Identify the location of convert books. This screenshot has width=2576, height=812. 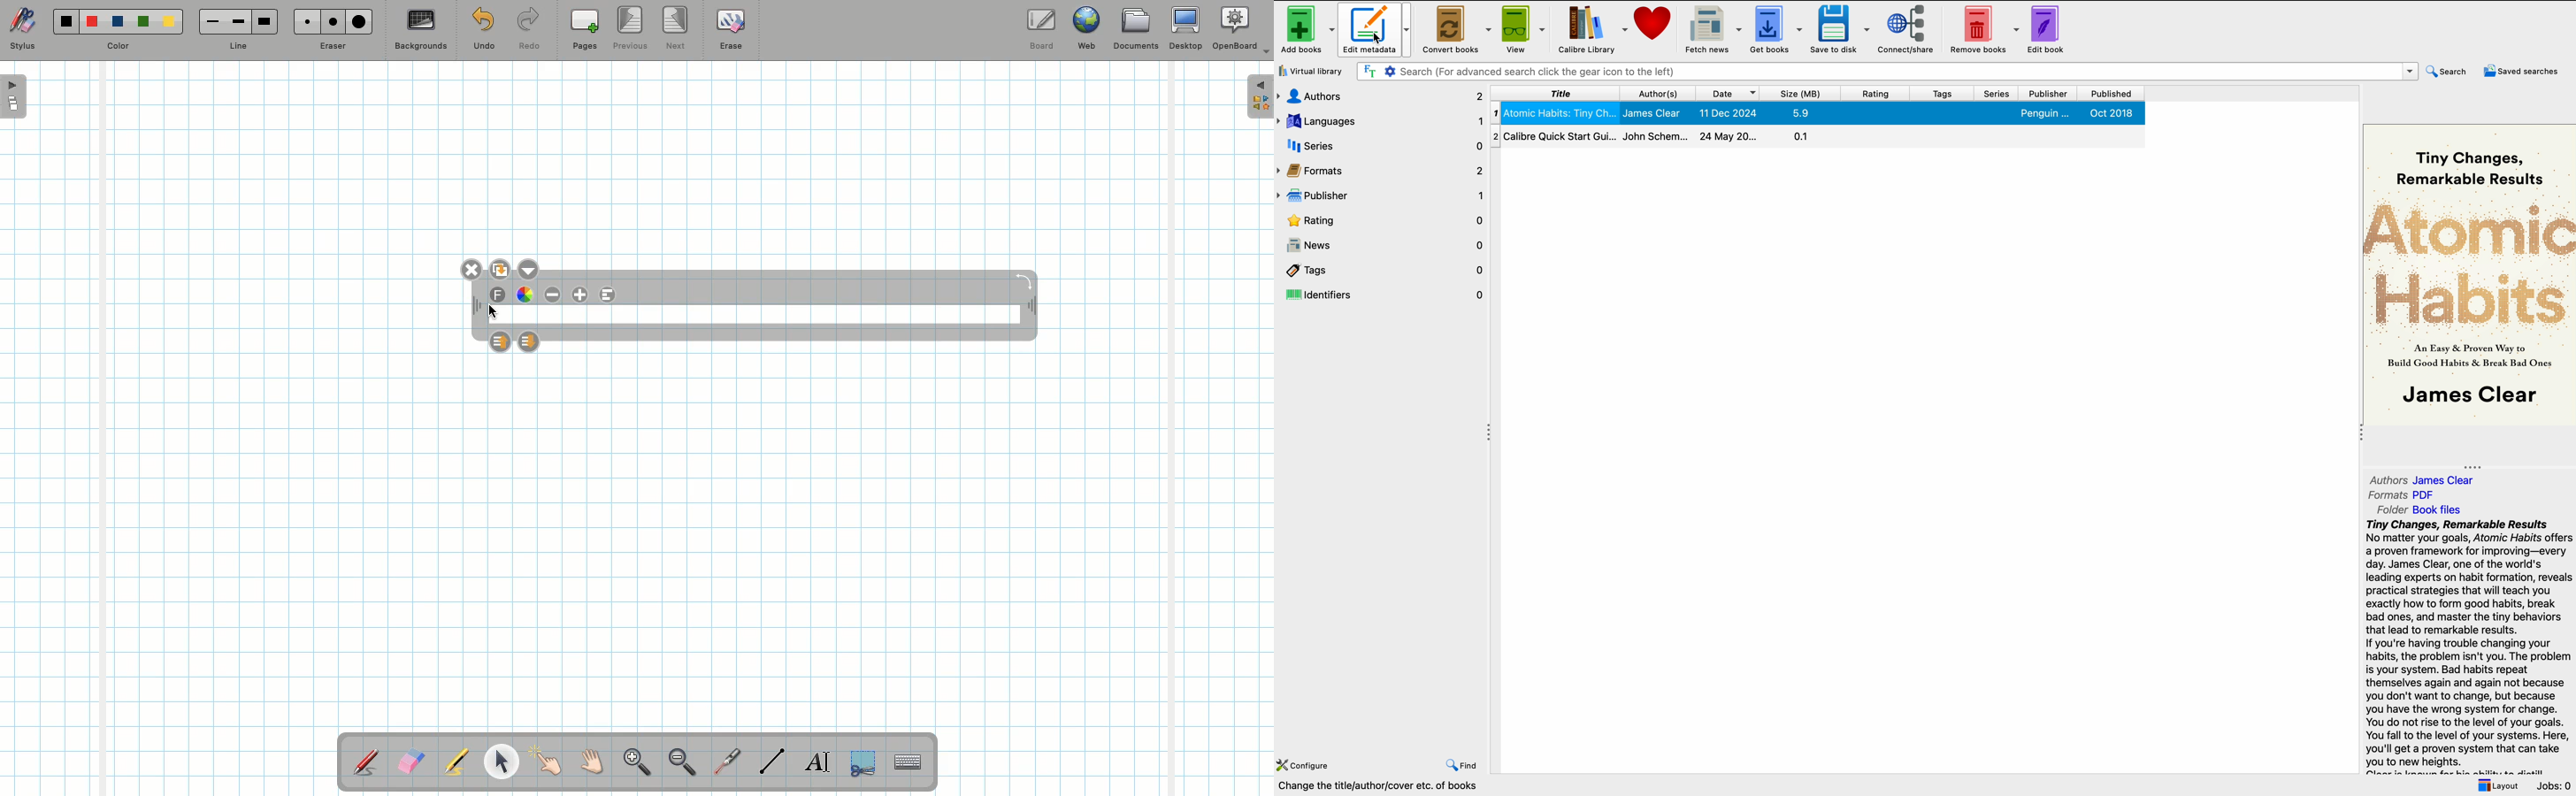
(1454, 28).